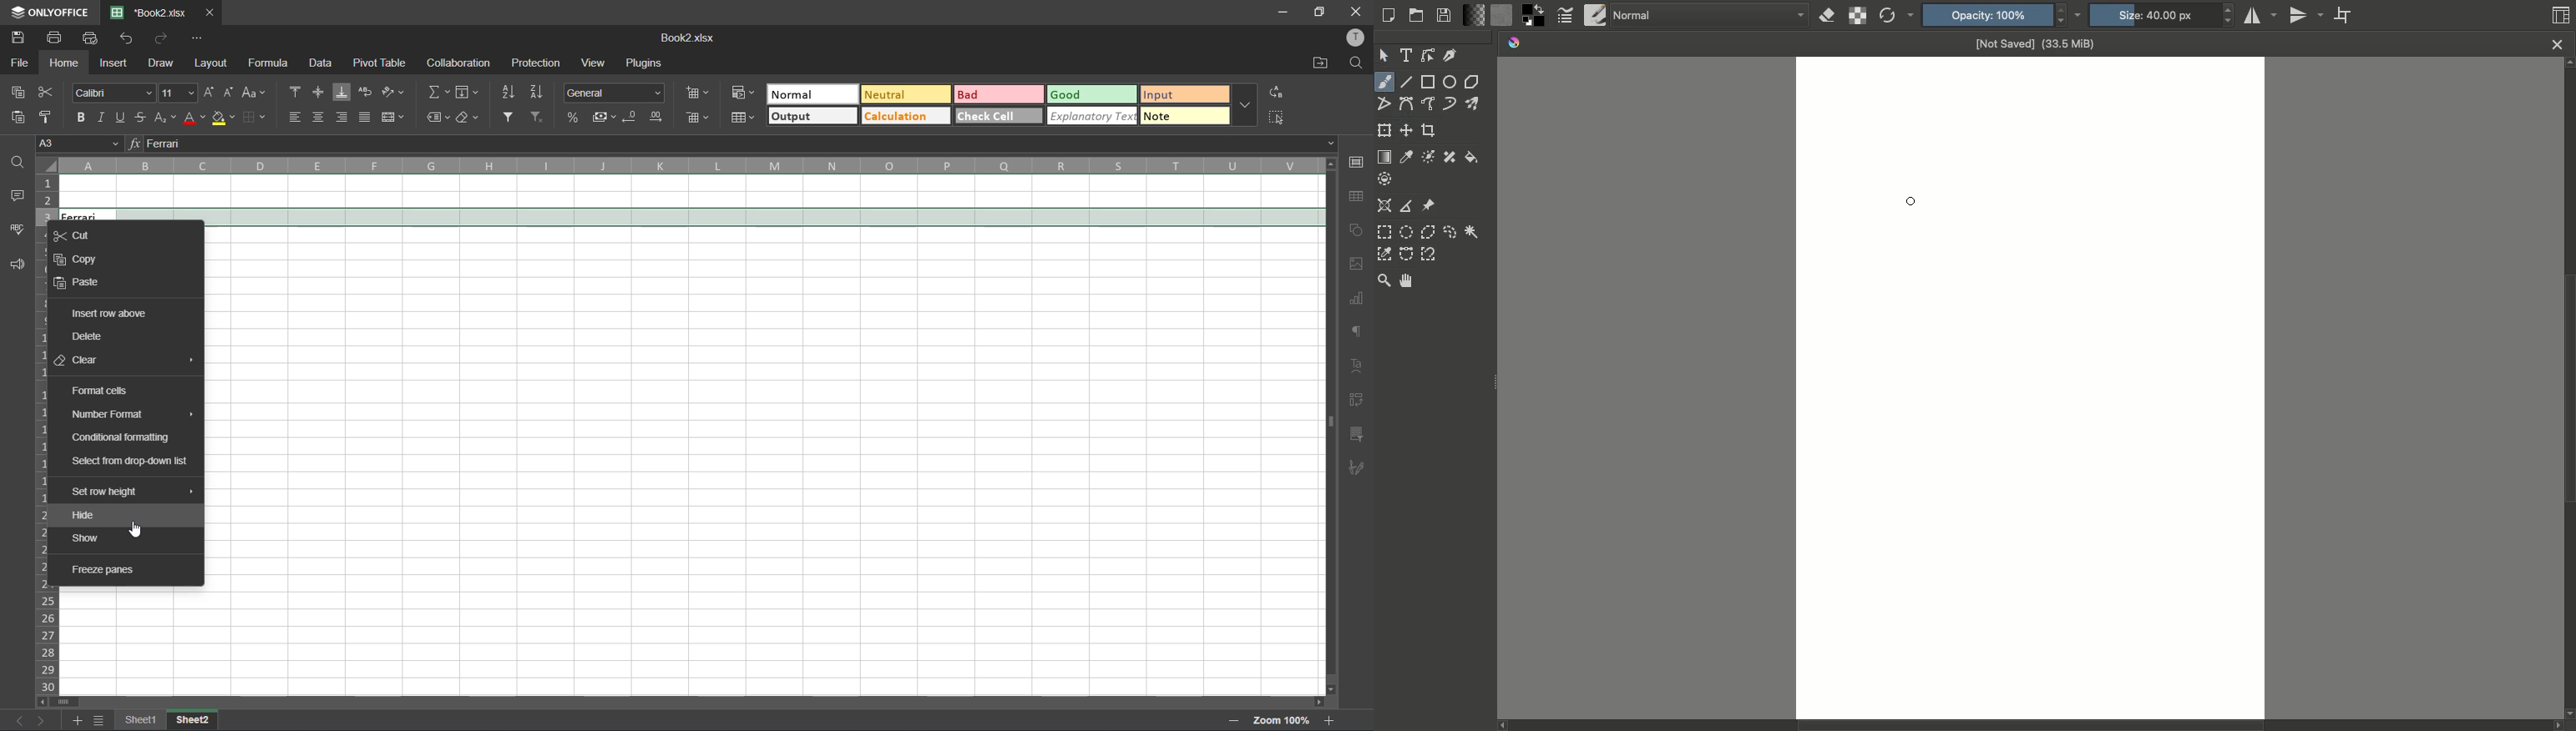 The width and height of the screenshot is (2576, 756). I want to click on Cursor, so click(1909, 203).